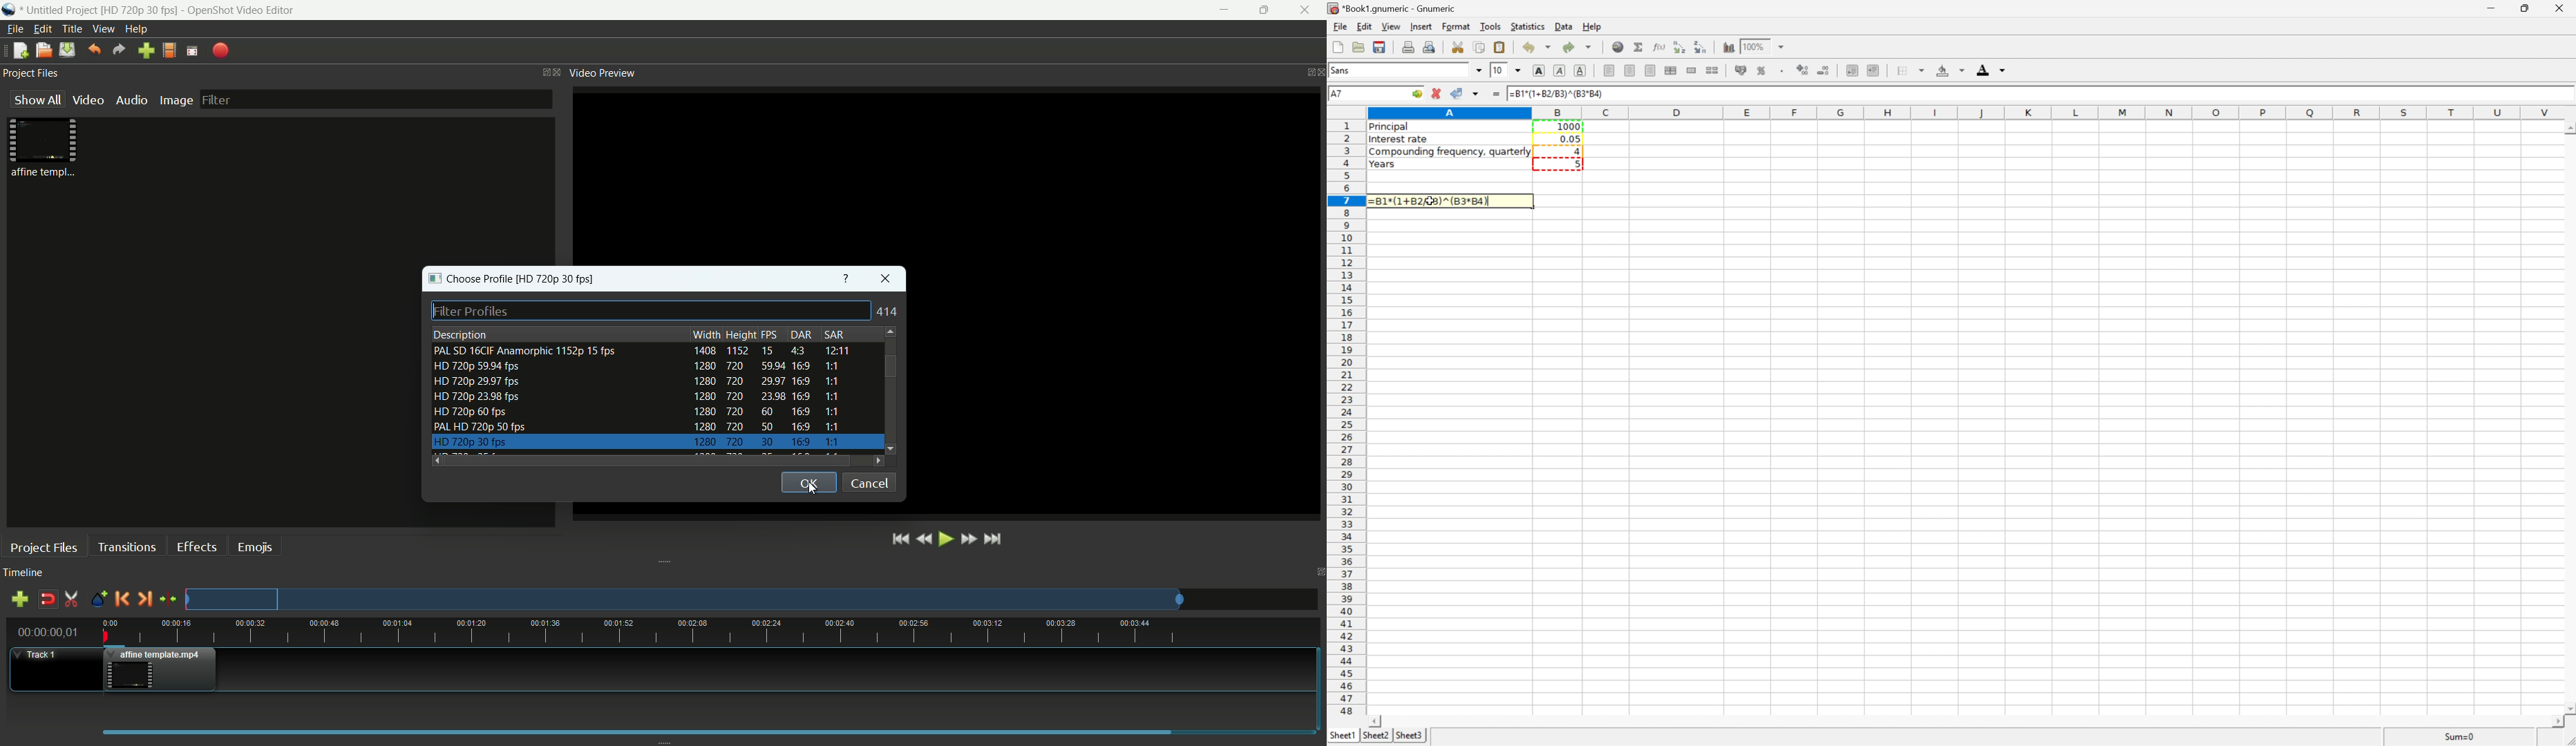 The height and width of the screenshot is (756, 2576). I want to click on profile, so click(170, 52).